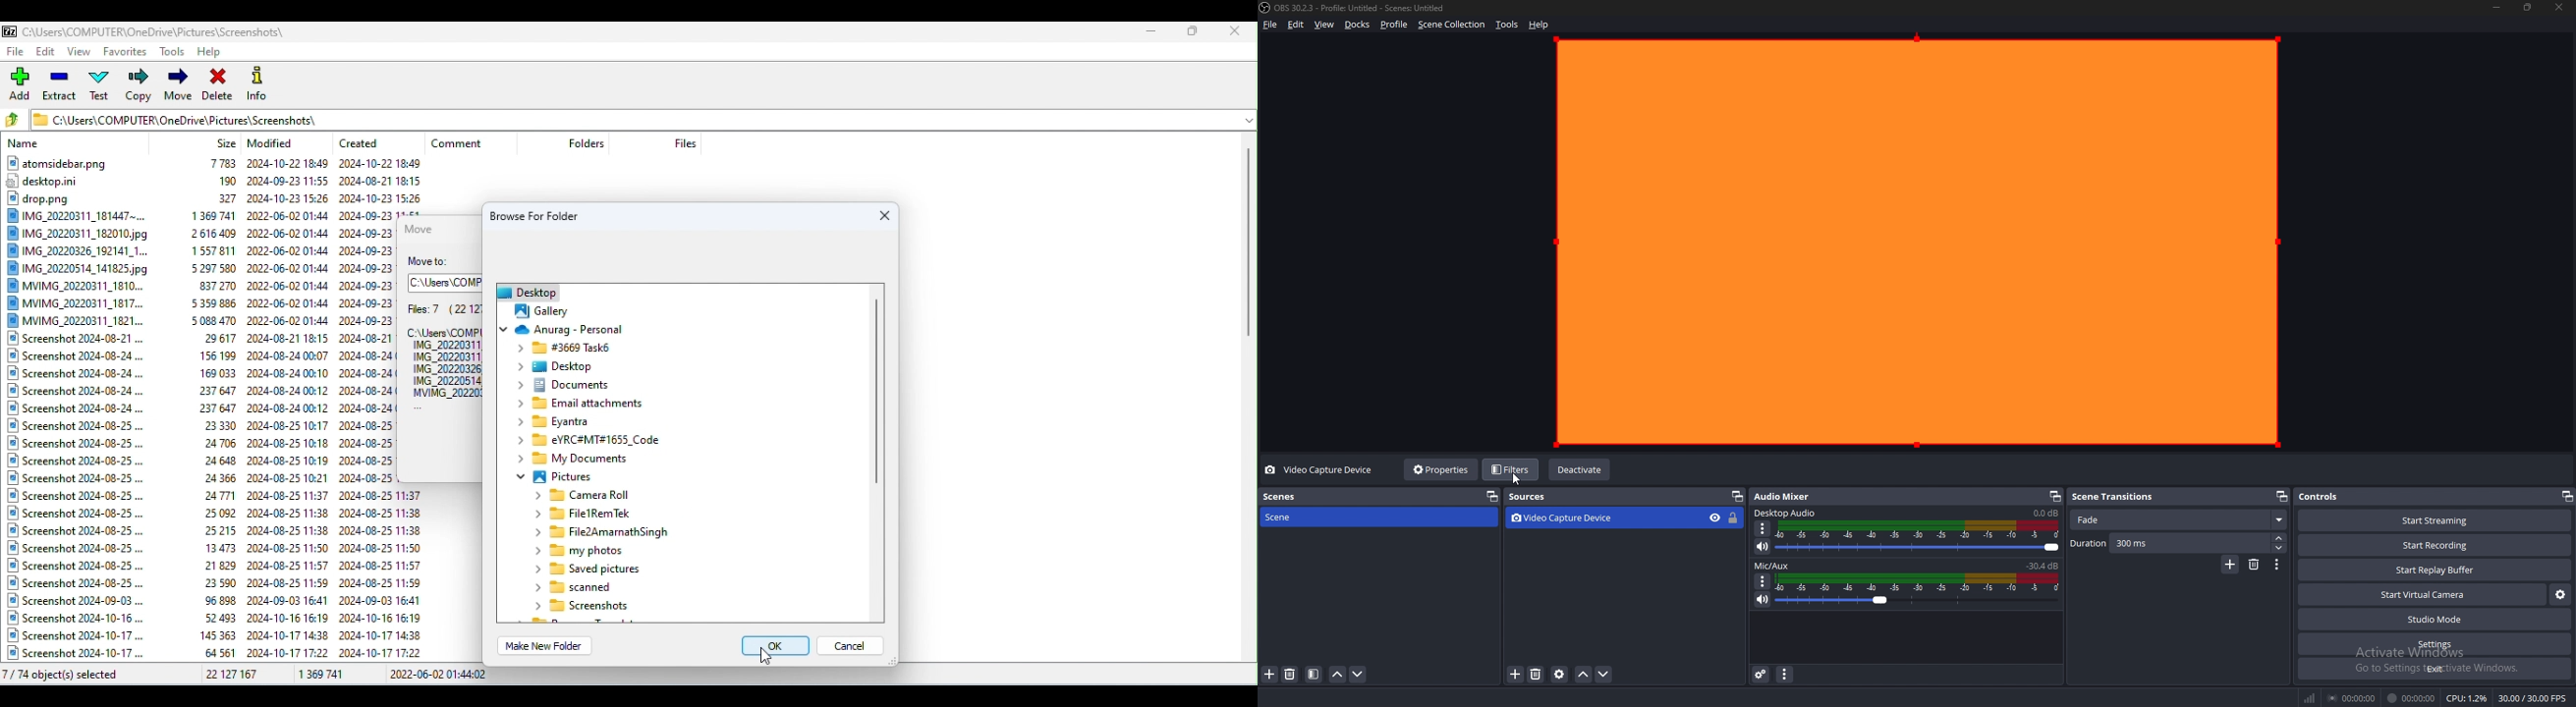 This screenshot has width=2576, height=728. Describe the element at coordinates (1604, 675) in the screenshot. I see `move source down` at that location.